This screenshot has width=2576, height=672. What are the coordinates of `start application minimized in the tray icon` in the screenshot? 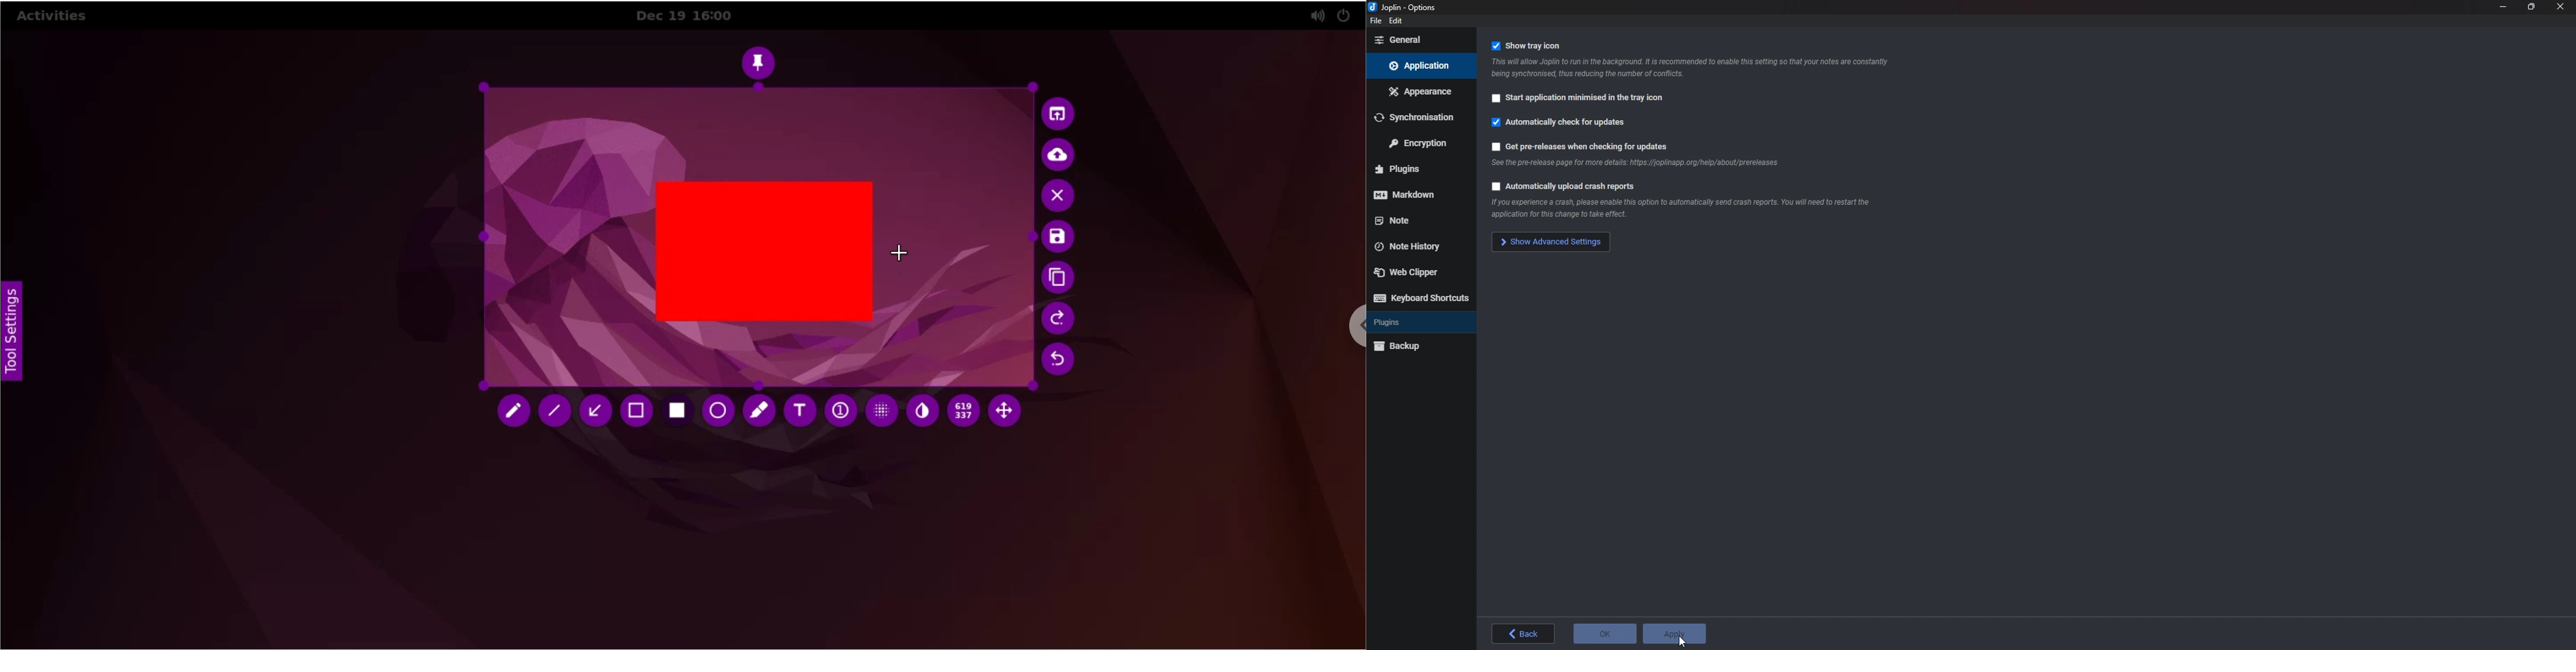 It's located at (1581, 100).